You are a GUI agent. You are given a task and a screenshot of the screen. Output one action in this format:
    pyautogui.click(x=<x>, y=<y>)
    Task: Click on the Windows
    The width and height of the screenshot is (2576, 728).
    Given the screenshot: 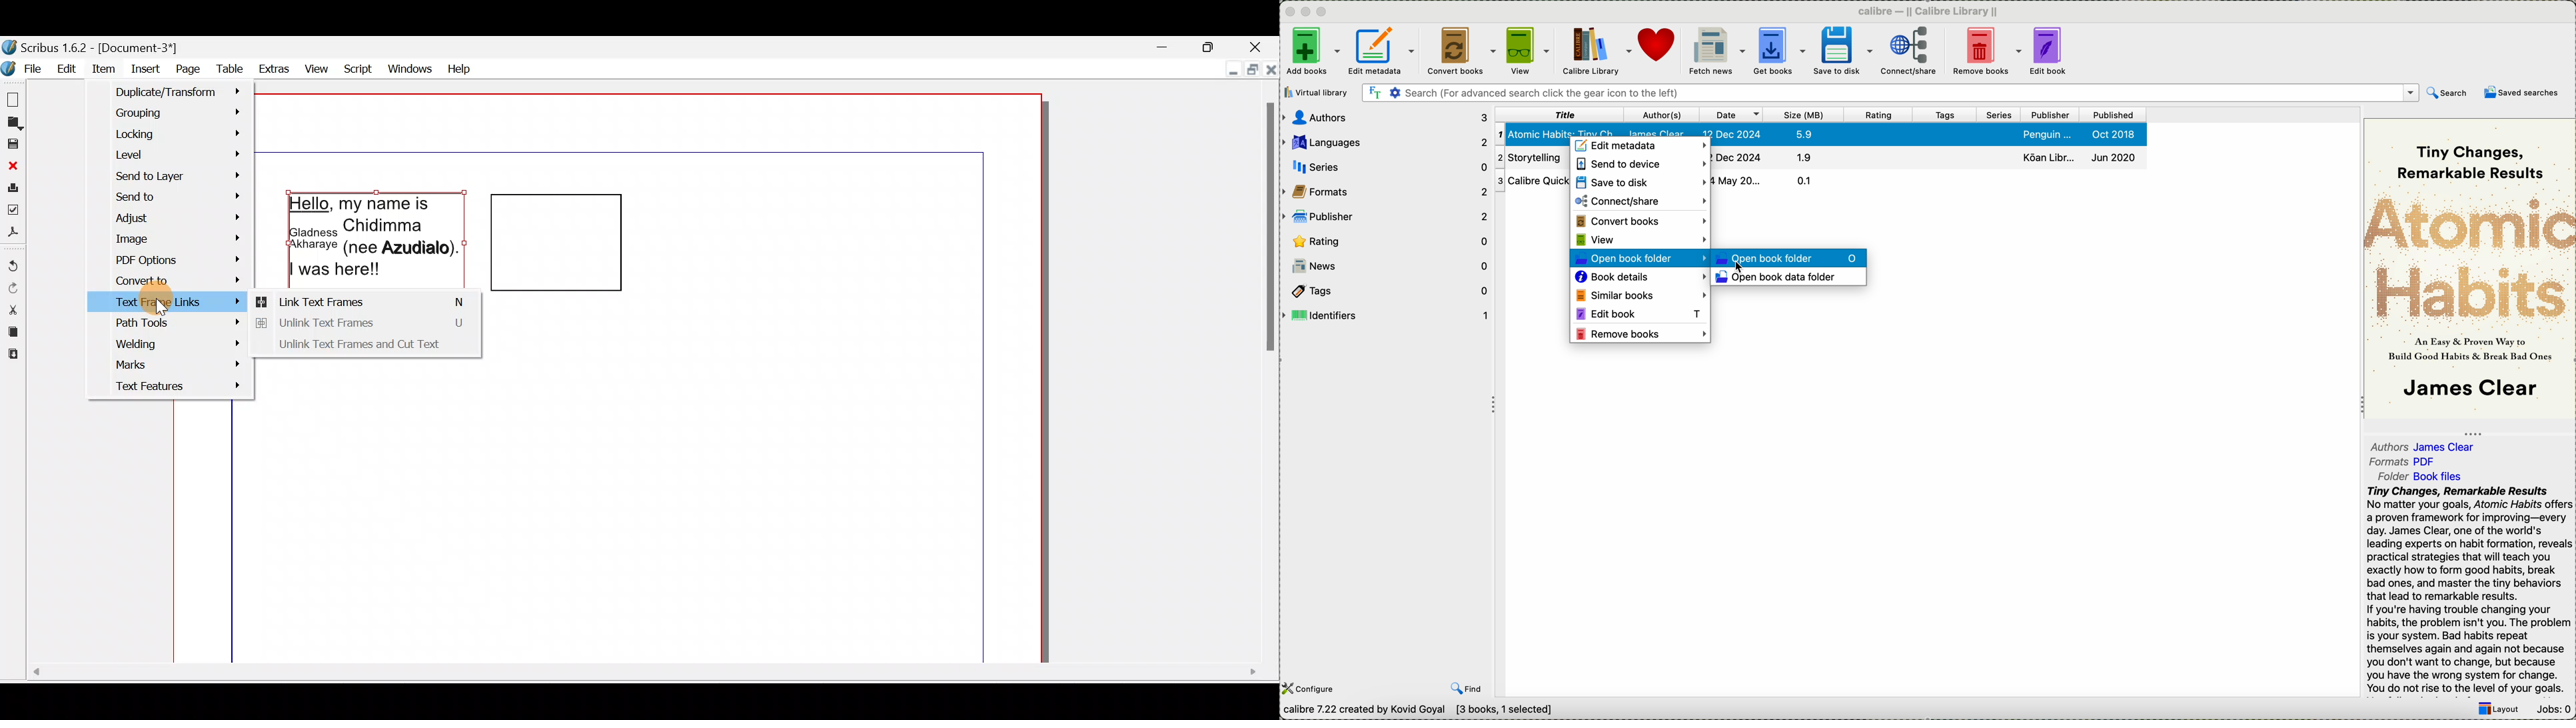 What is the action you would take?
    pyautogui.click(x=410, y=67)
    